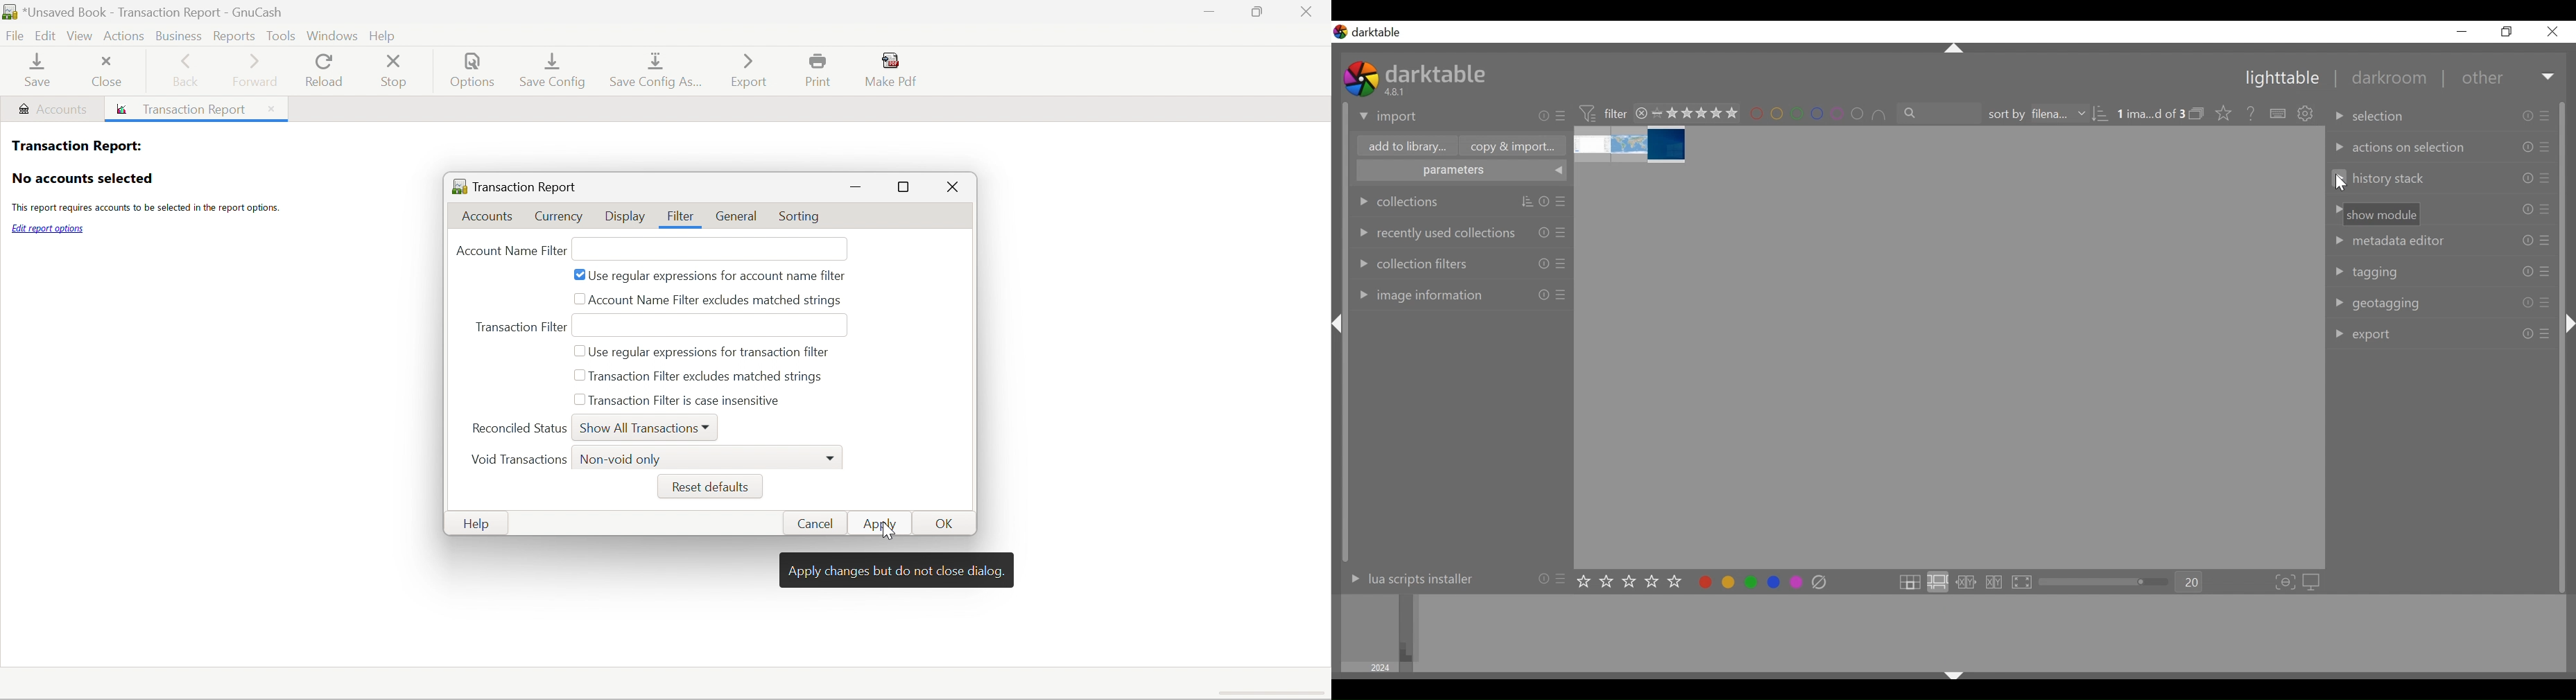 Image resolution: width=2576 pixels, height=700 pixels. Describe the element at coordinates (2545, 272) in the screenshot. I see `presets` at that location.